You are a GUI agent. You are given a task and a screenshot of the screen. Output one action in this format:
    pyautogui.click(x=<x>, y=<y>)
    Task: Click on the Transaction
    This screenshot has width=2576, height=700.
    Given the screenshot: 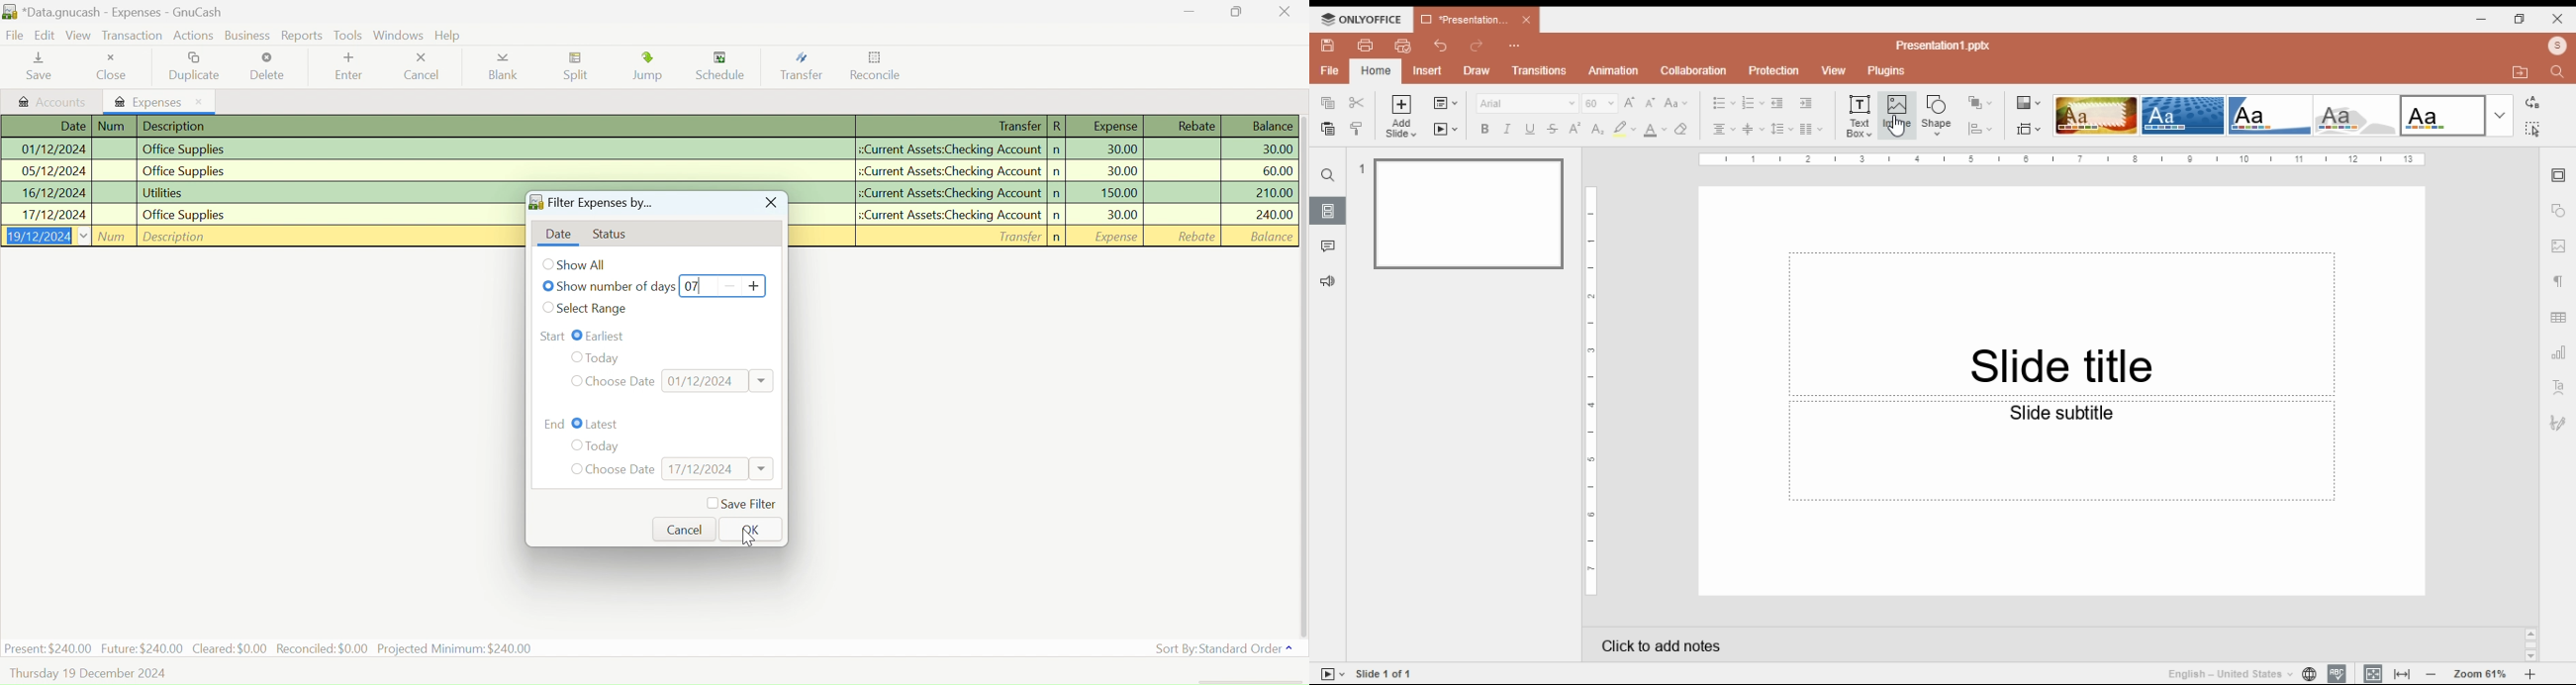 What is the action you would take?
    pyautogui.click(x=132, y=36)
    